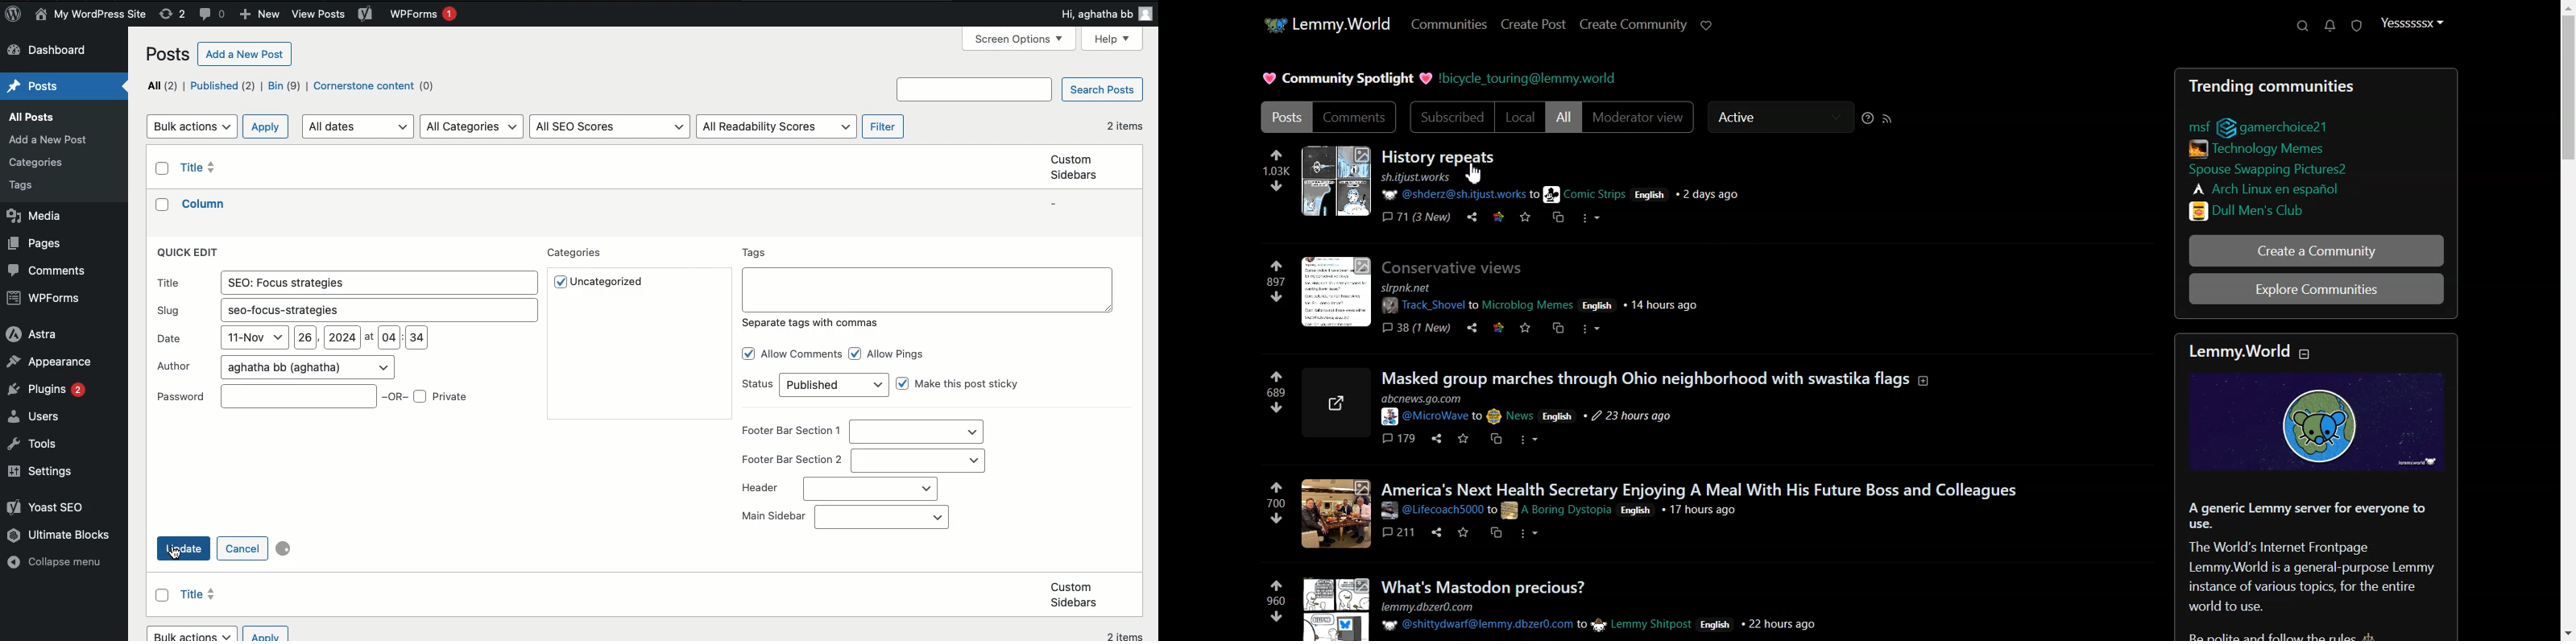 This screenshot has height=644, width=2576. I want to click on Bin, so click(284, 85).